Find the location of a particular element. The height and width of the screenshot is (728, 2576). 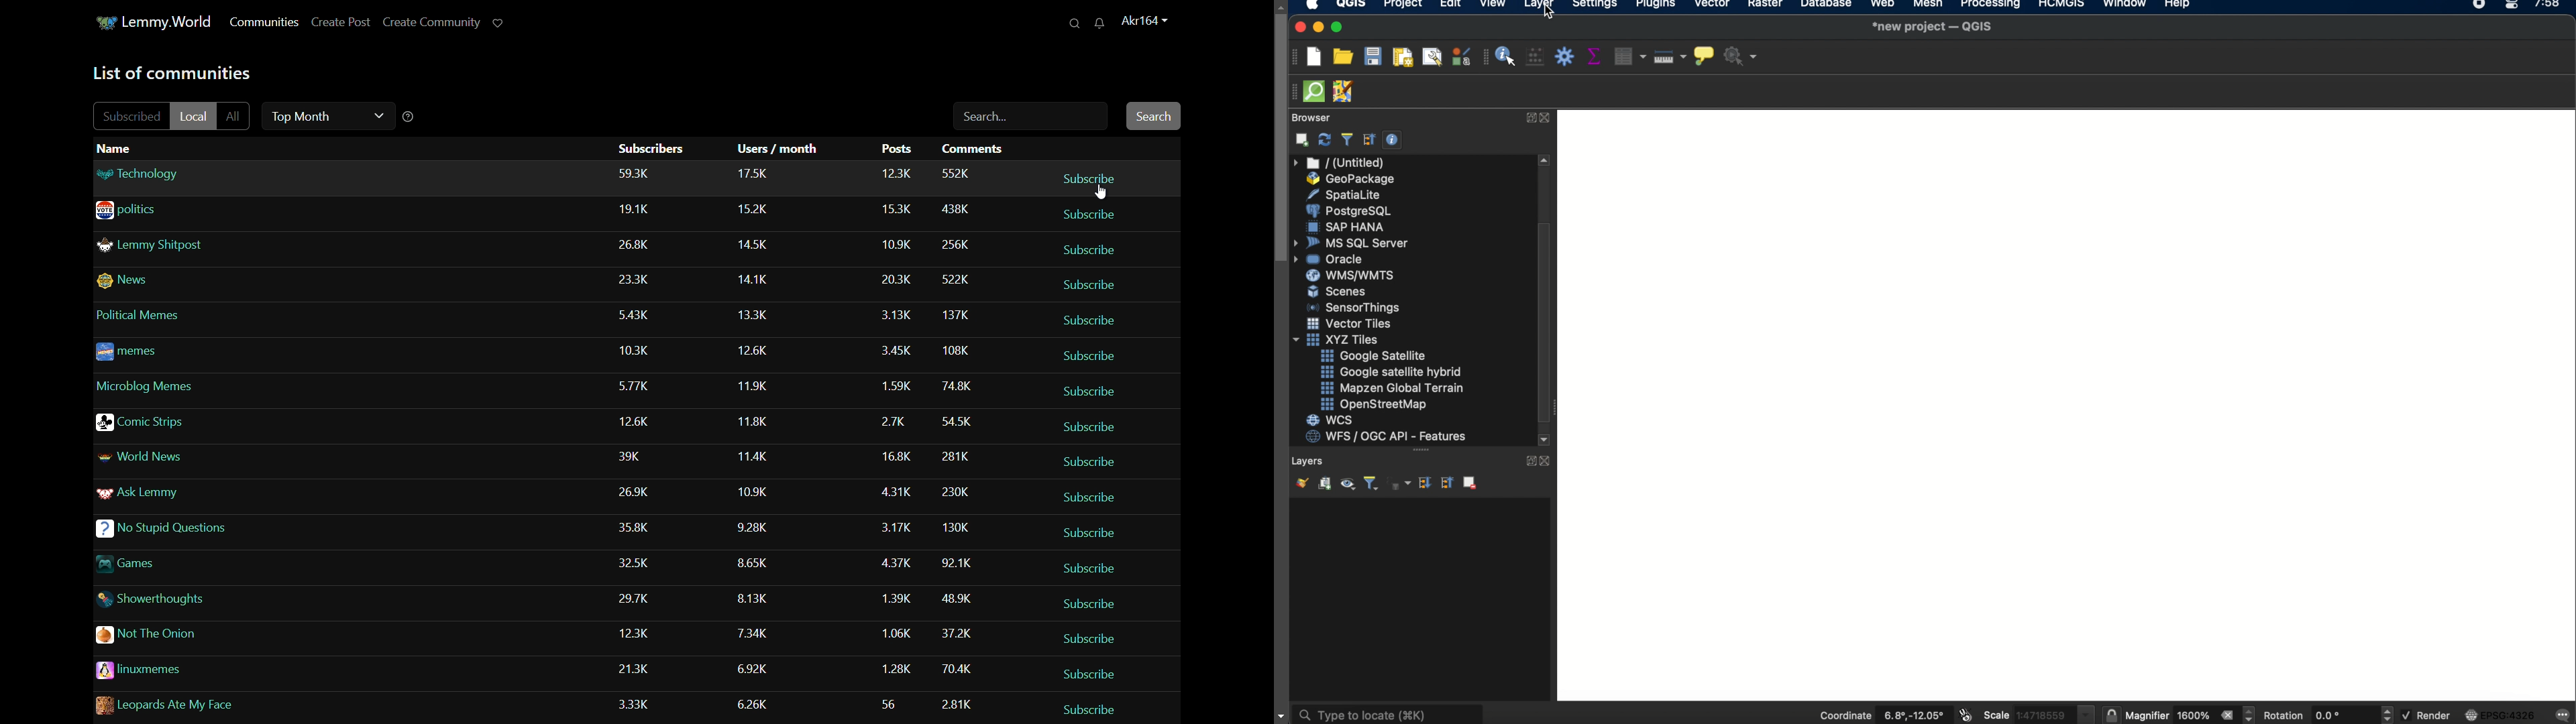

 is located at coordinates (636, 247).